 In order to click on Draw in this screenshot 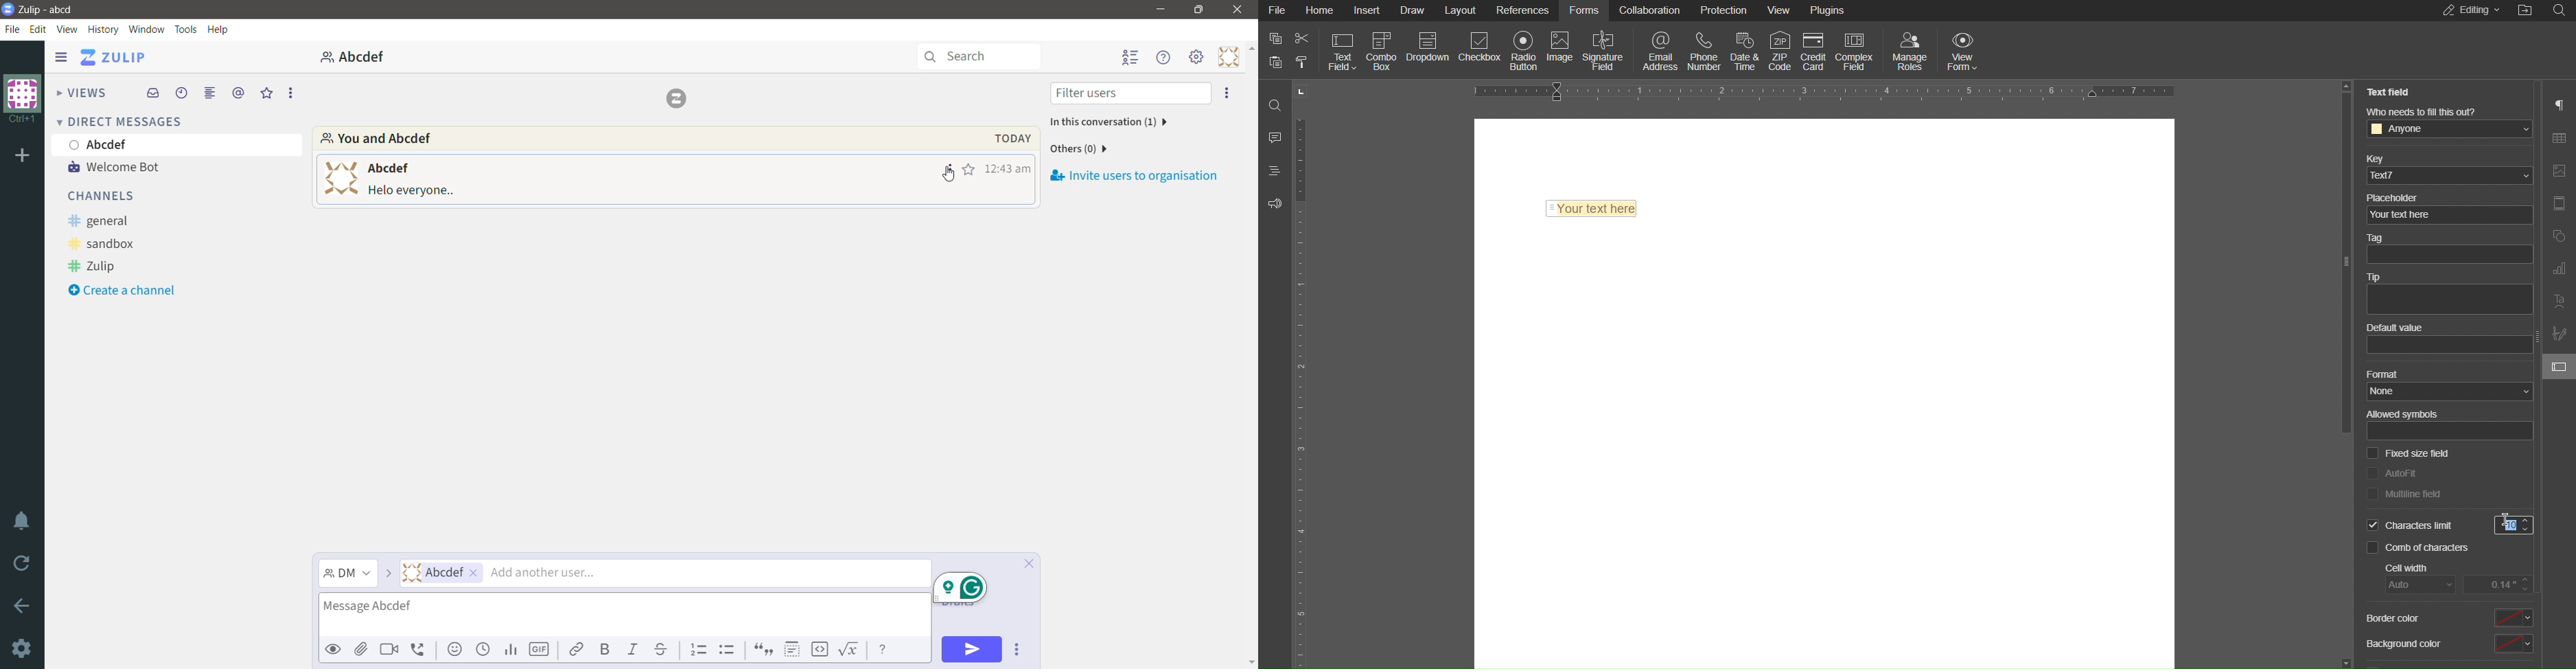, I will do `click(1413, 11)`.